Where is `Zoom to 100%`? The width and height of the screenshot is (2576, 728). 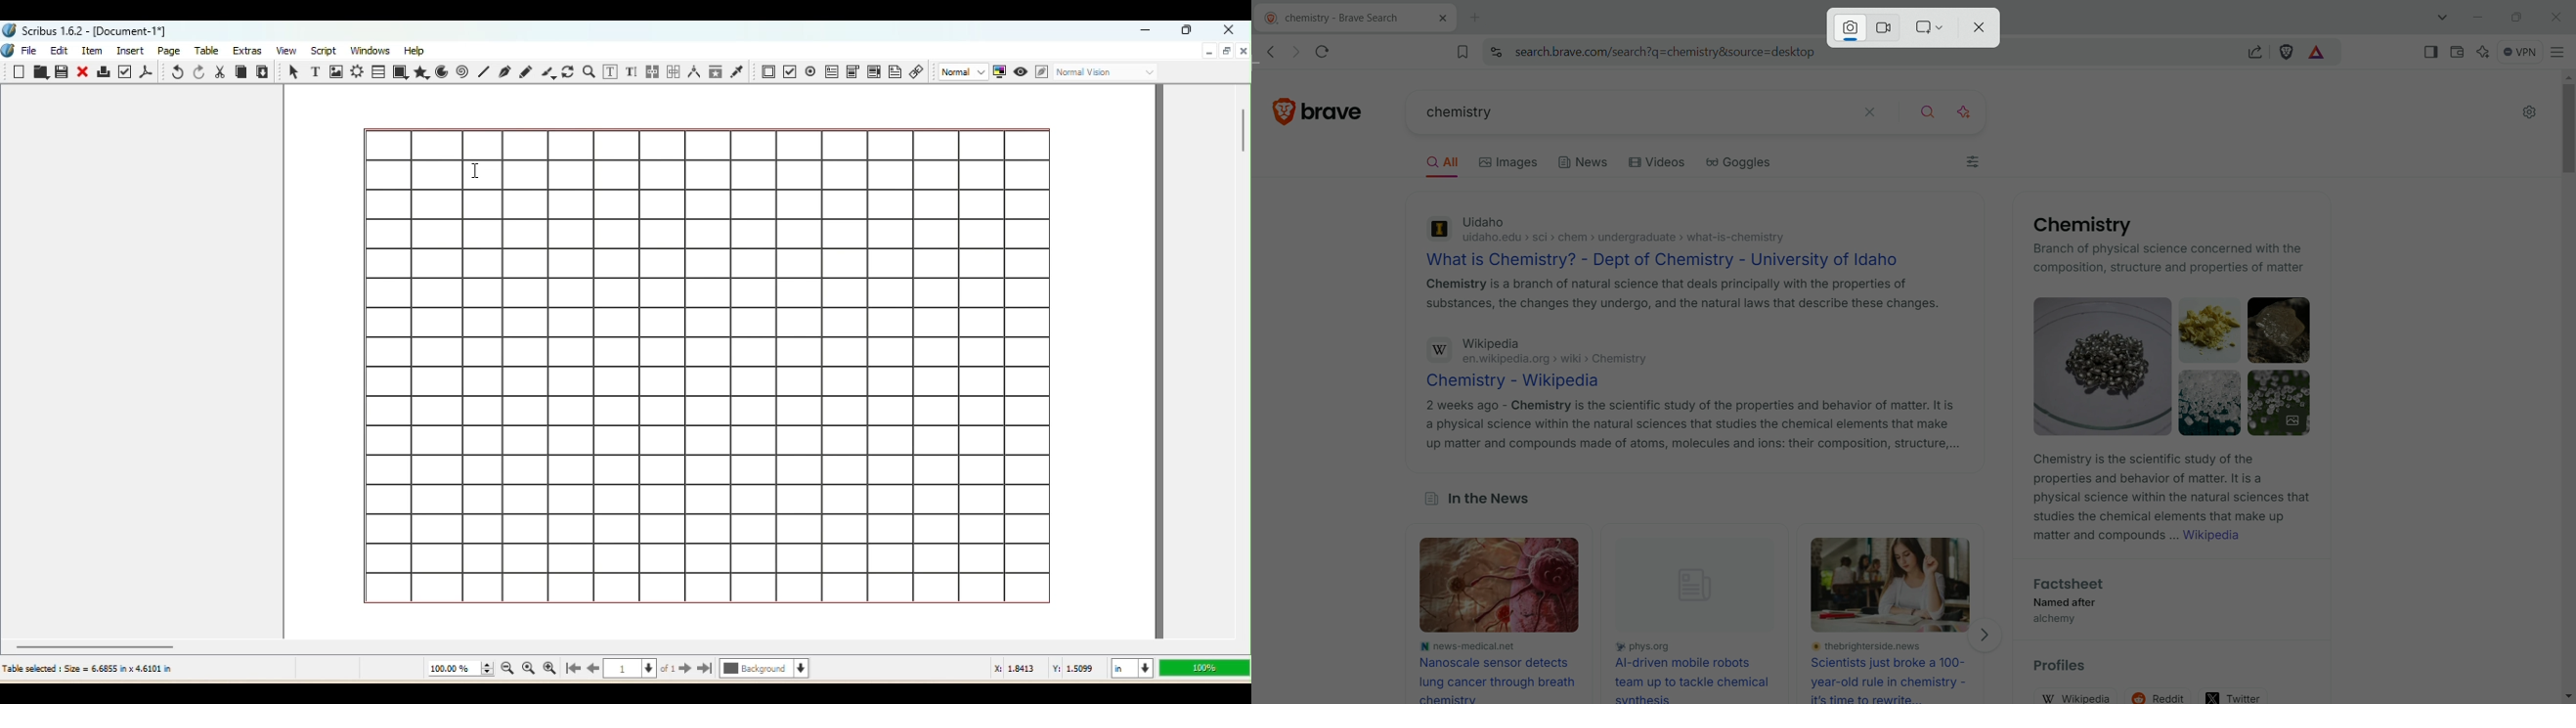 Zoom to 100% is located at coordinates (529, 670).